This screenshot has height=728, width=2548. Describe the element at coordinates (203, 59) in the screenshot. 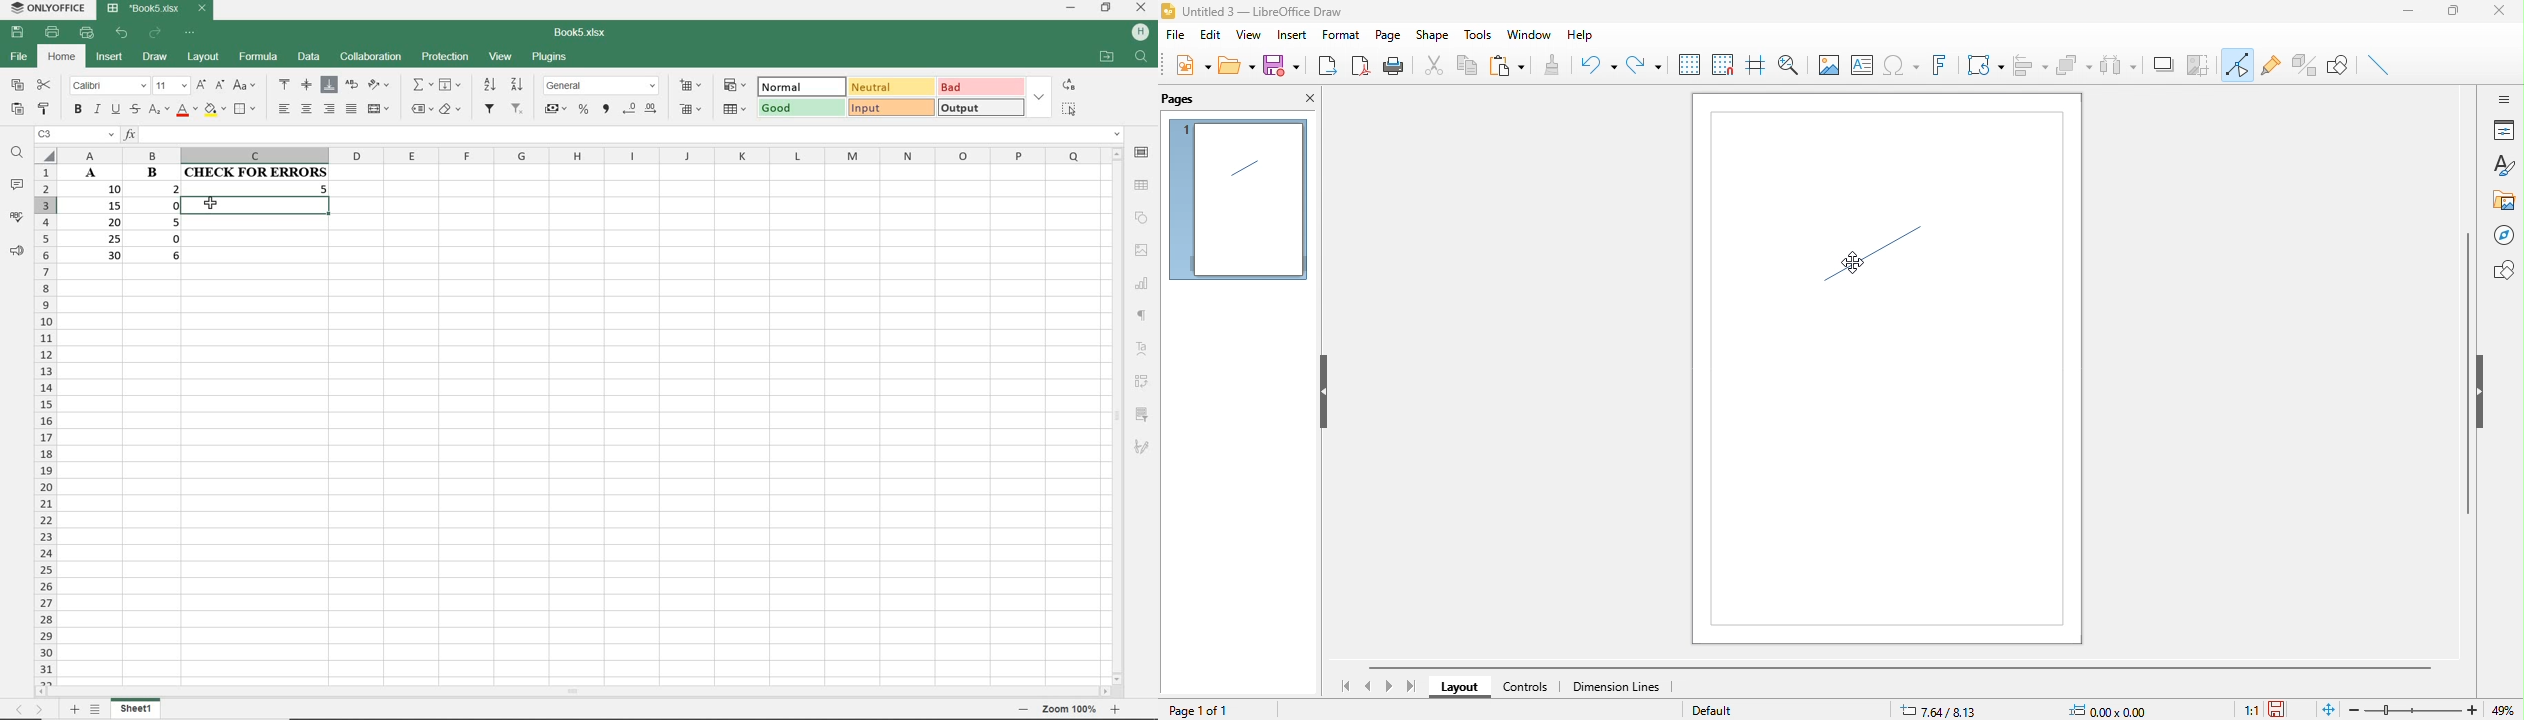

I see `LAYOUT` at that location.